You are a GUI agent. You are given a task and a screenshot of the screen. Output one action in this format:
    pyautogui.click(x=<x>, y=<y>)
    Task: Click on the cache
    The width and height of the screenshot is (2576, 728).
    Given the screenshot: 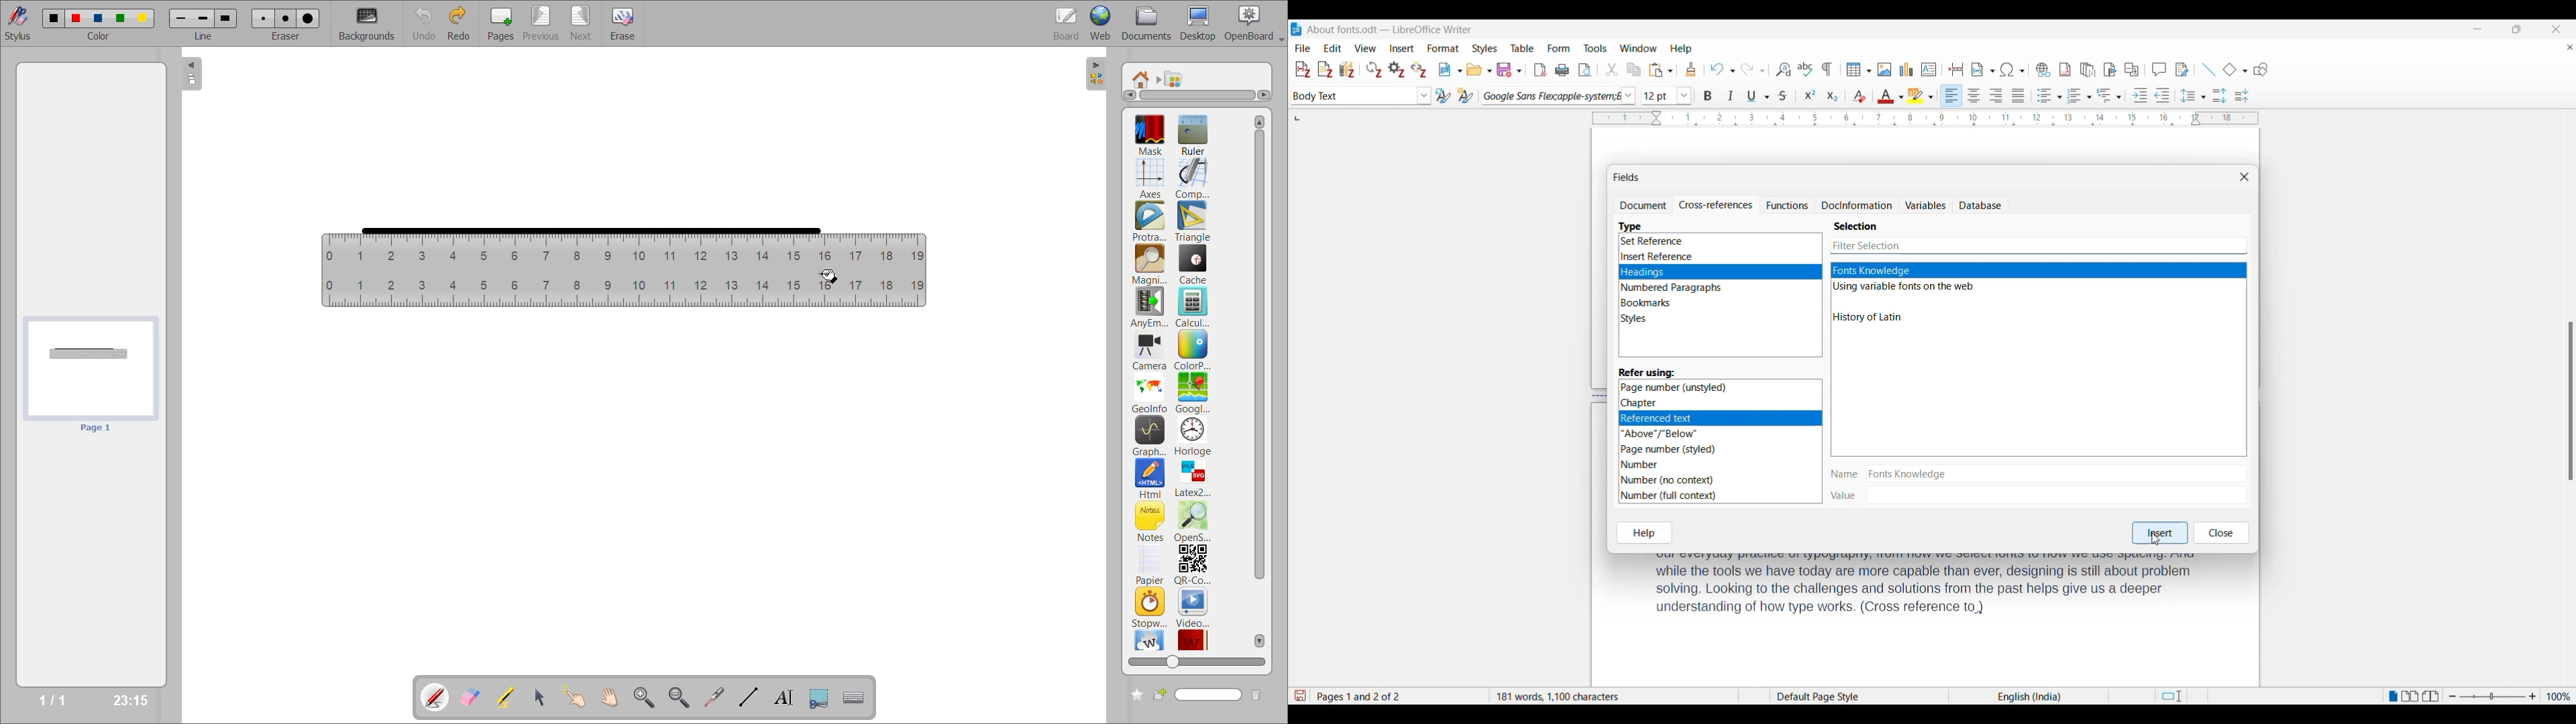 What is the action you would take?
    pyautogui.click(x=1193, y=264)
    